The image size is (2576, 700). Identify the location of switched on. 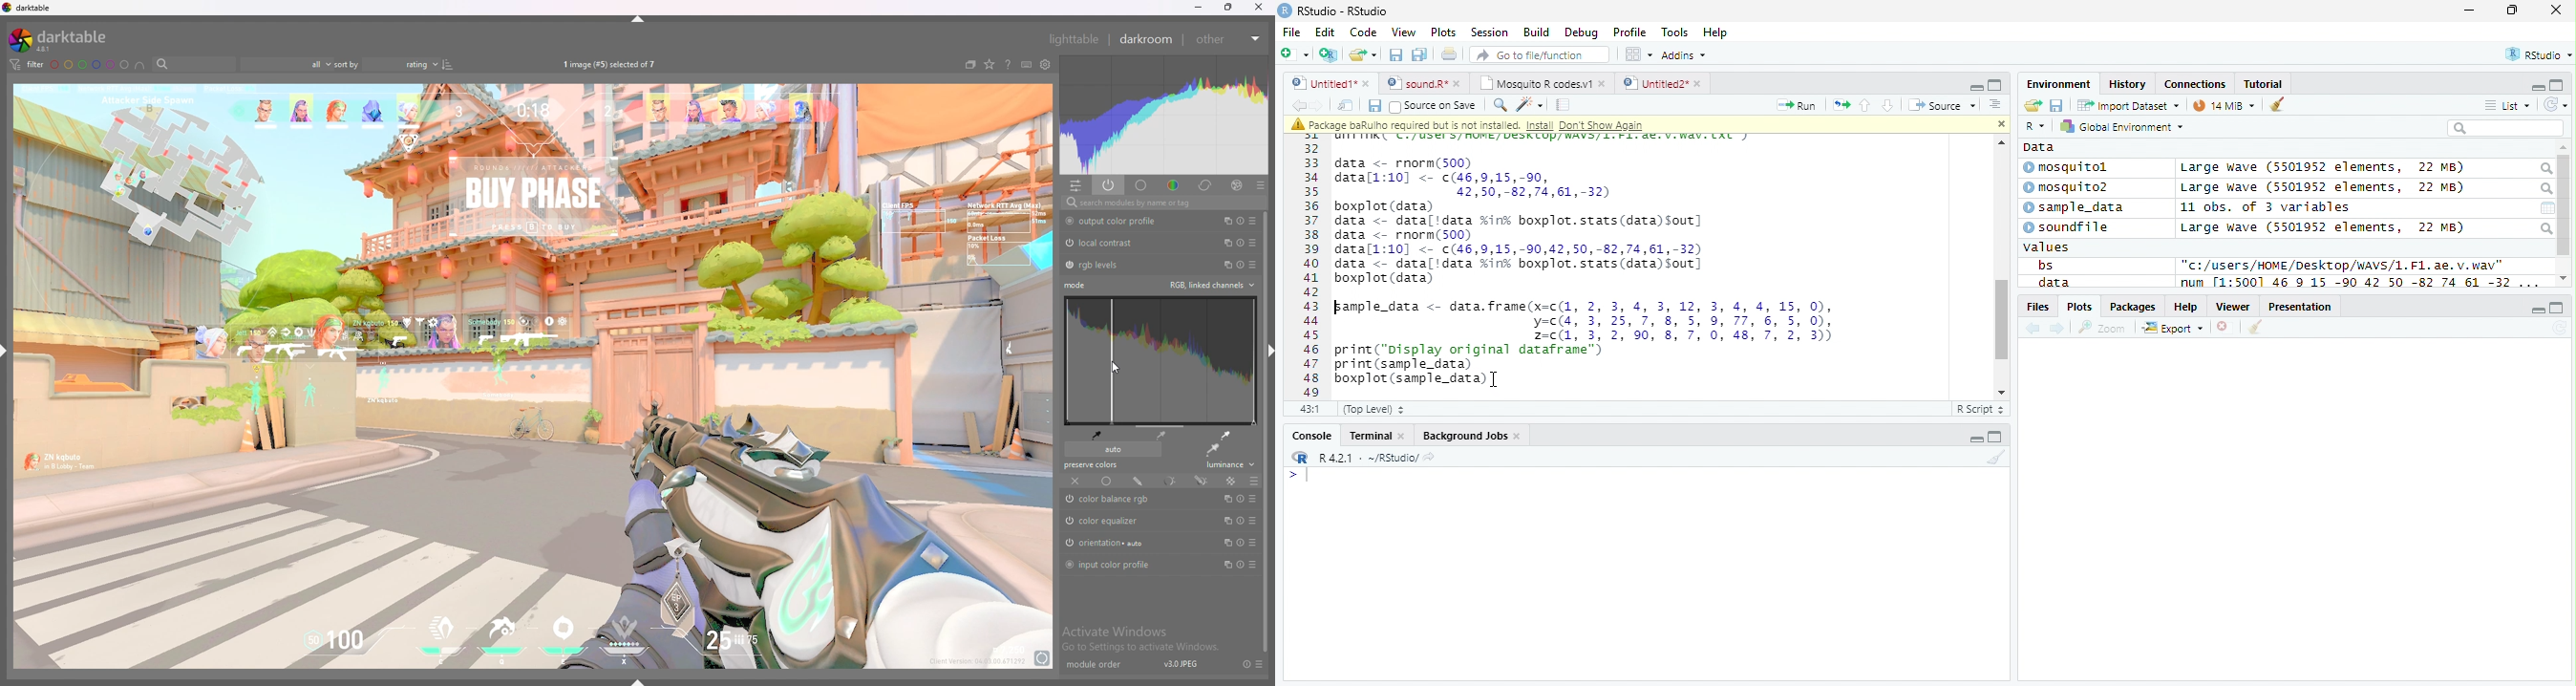
(1069, 243).